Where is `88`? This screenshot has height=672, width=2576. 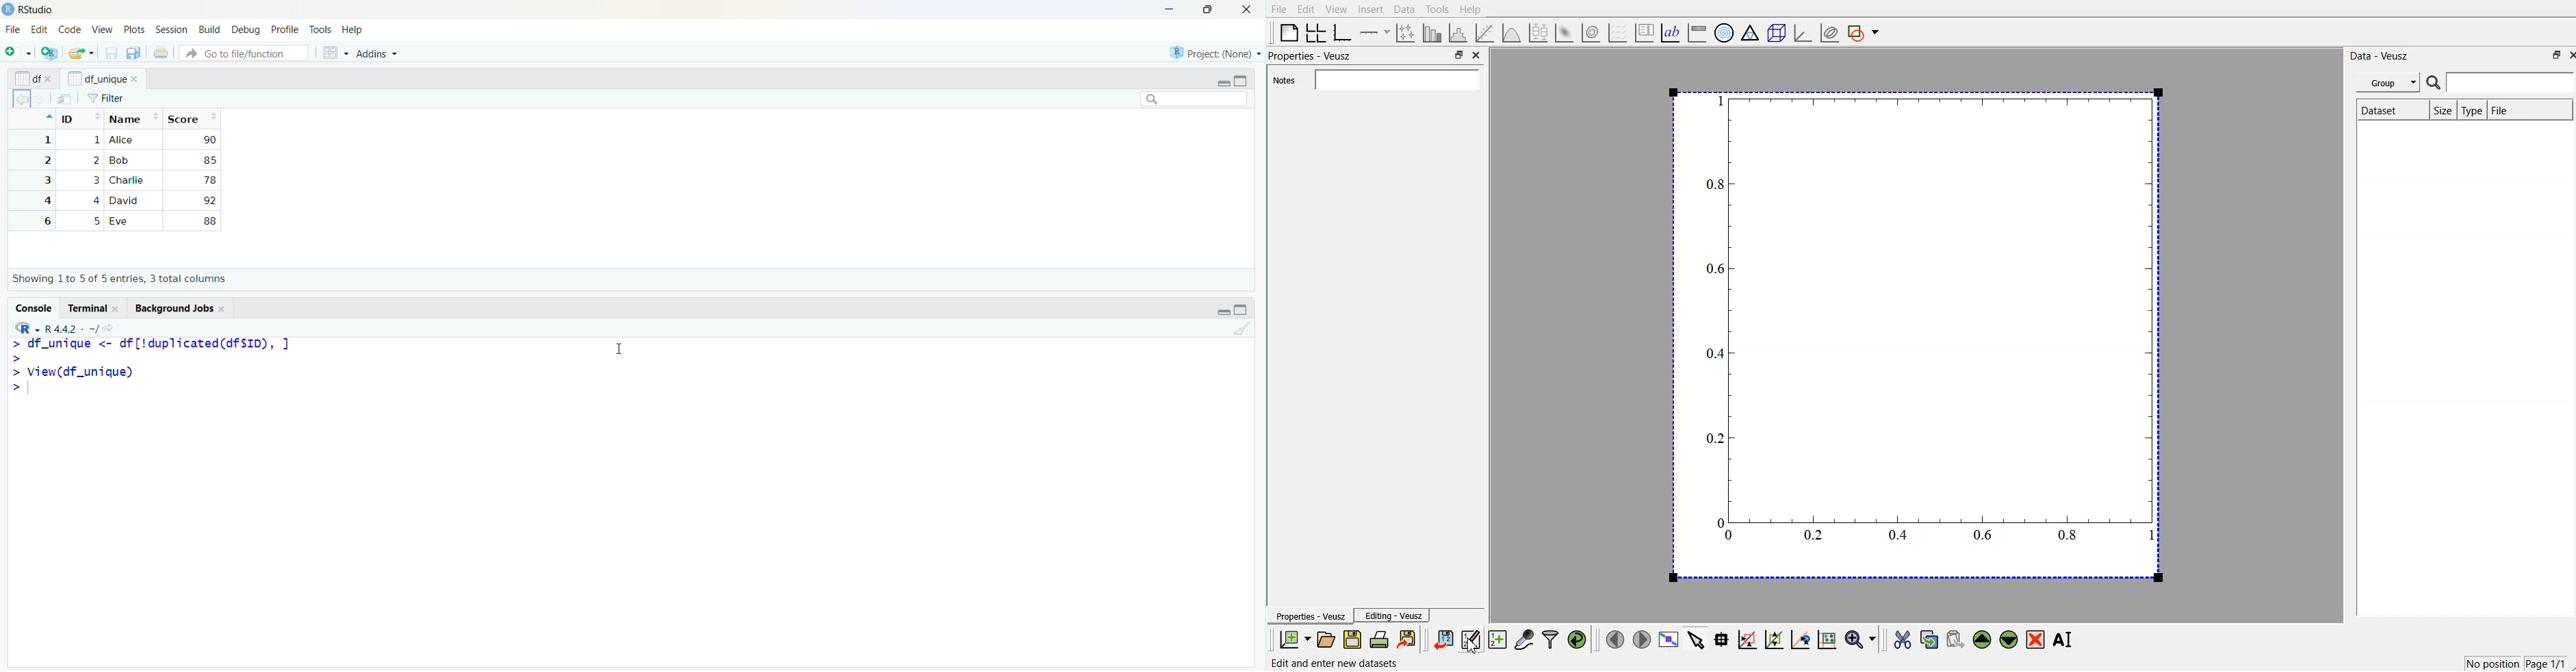
88 is located at coordinates (210, 241).